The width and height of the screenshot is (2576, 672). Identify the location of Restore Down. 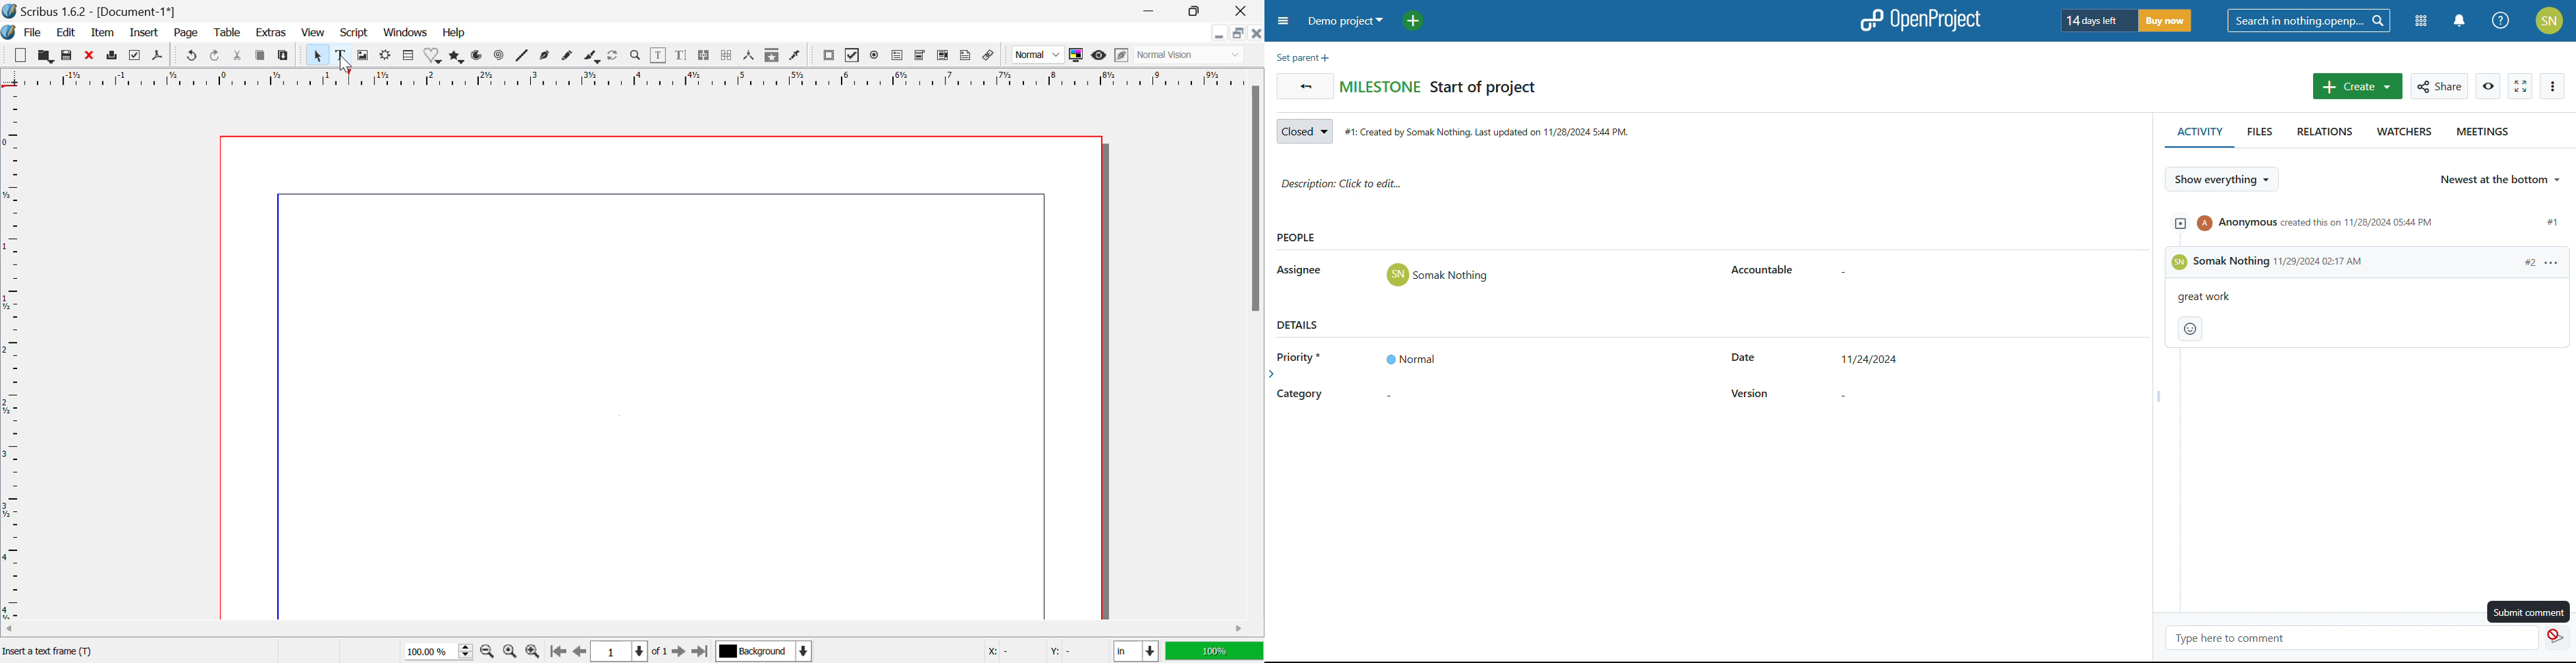
(1221, 34).